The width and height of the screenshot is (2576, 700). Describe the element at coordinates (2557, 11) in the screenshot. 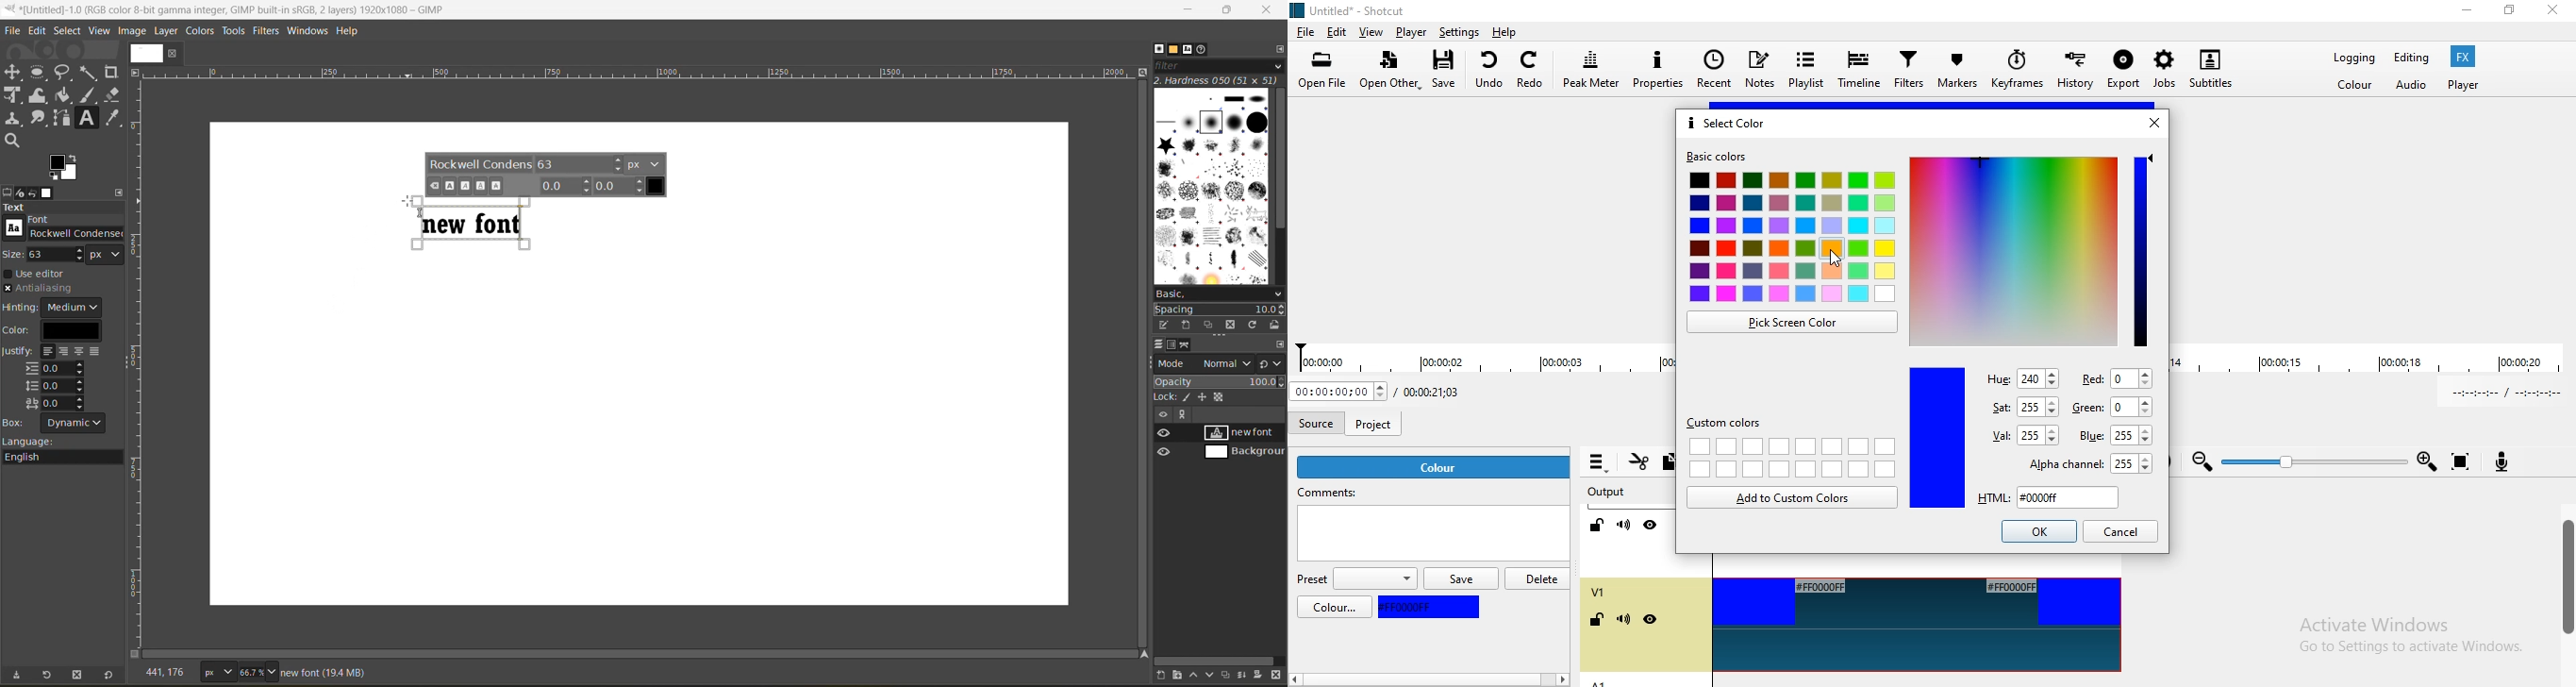

I see `close` at that location.